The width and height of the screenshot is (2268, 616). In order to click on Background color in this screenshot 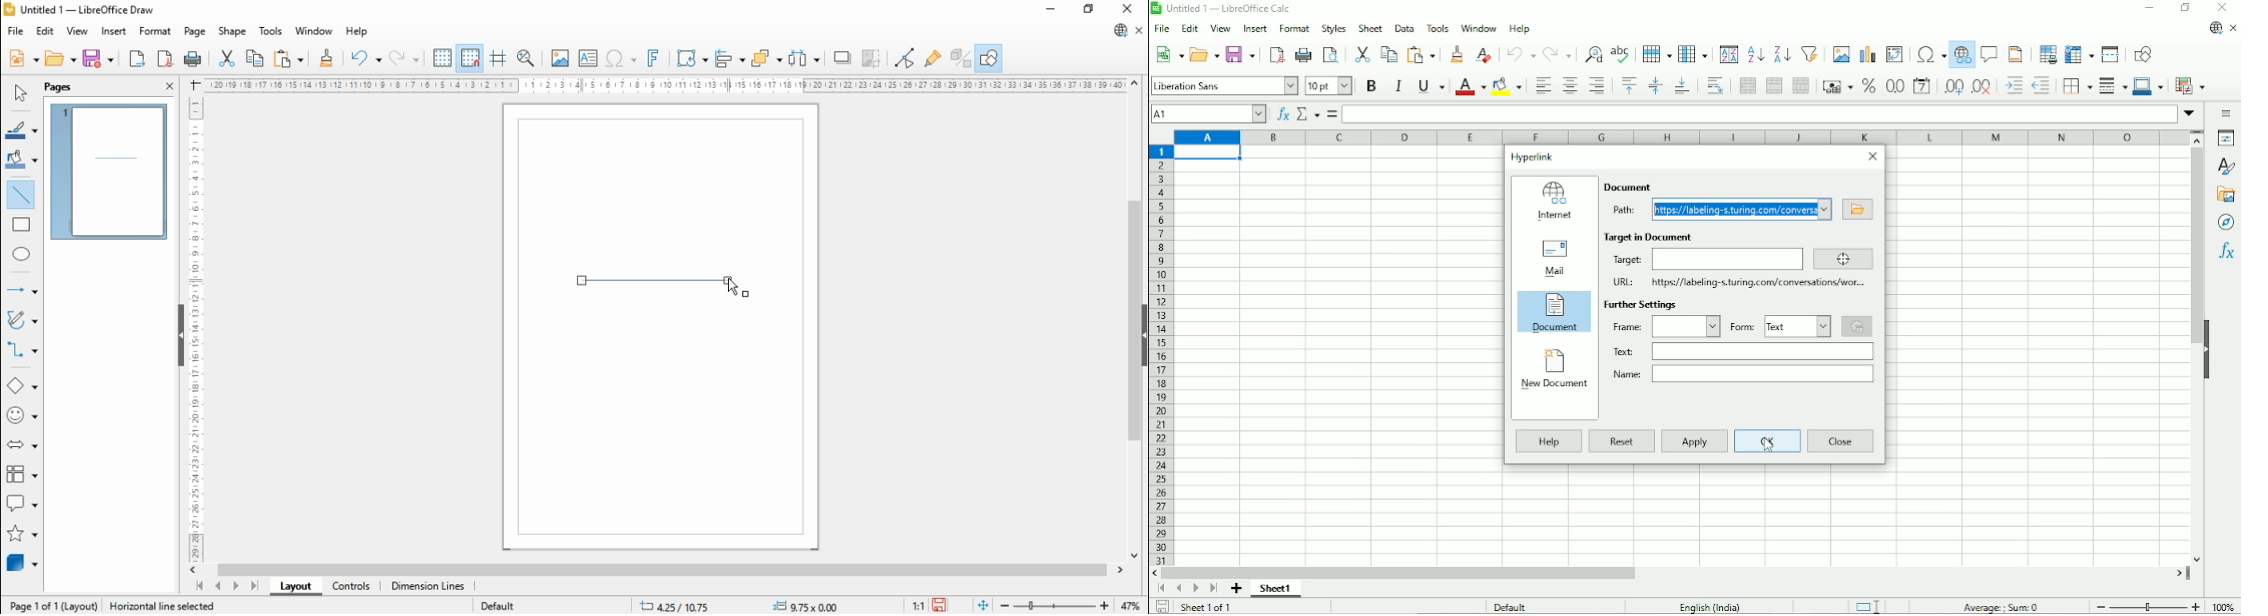, I will do `click(1508, 86)`.